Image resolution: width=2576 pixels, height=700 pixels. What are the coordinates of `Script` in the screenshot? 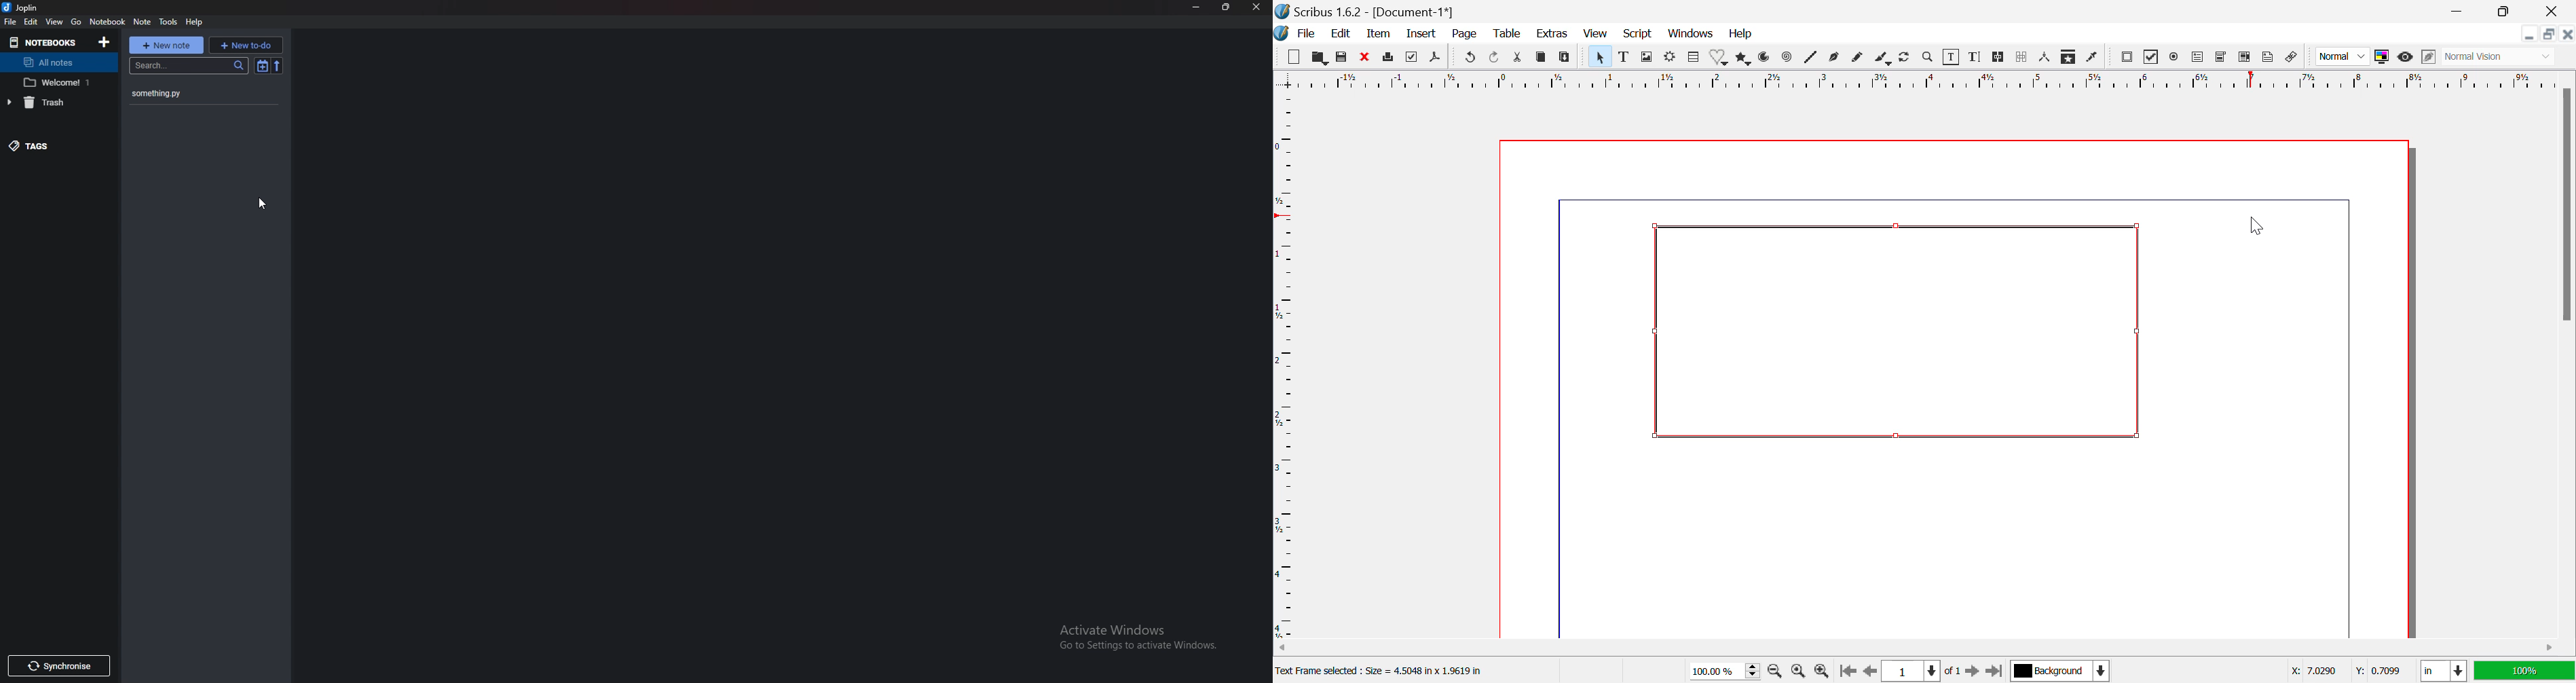 It's located at (1637, 35).